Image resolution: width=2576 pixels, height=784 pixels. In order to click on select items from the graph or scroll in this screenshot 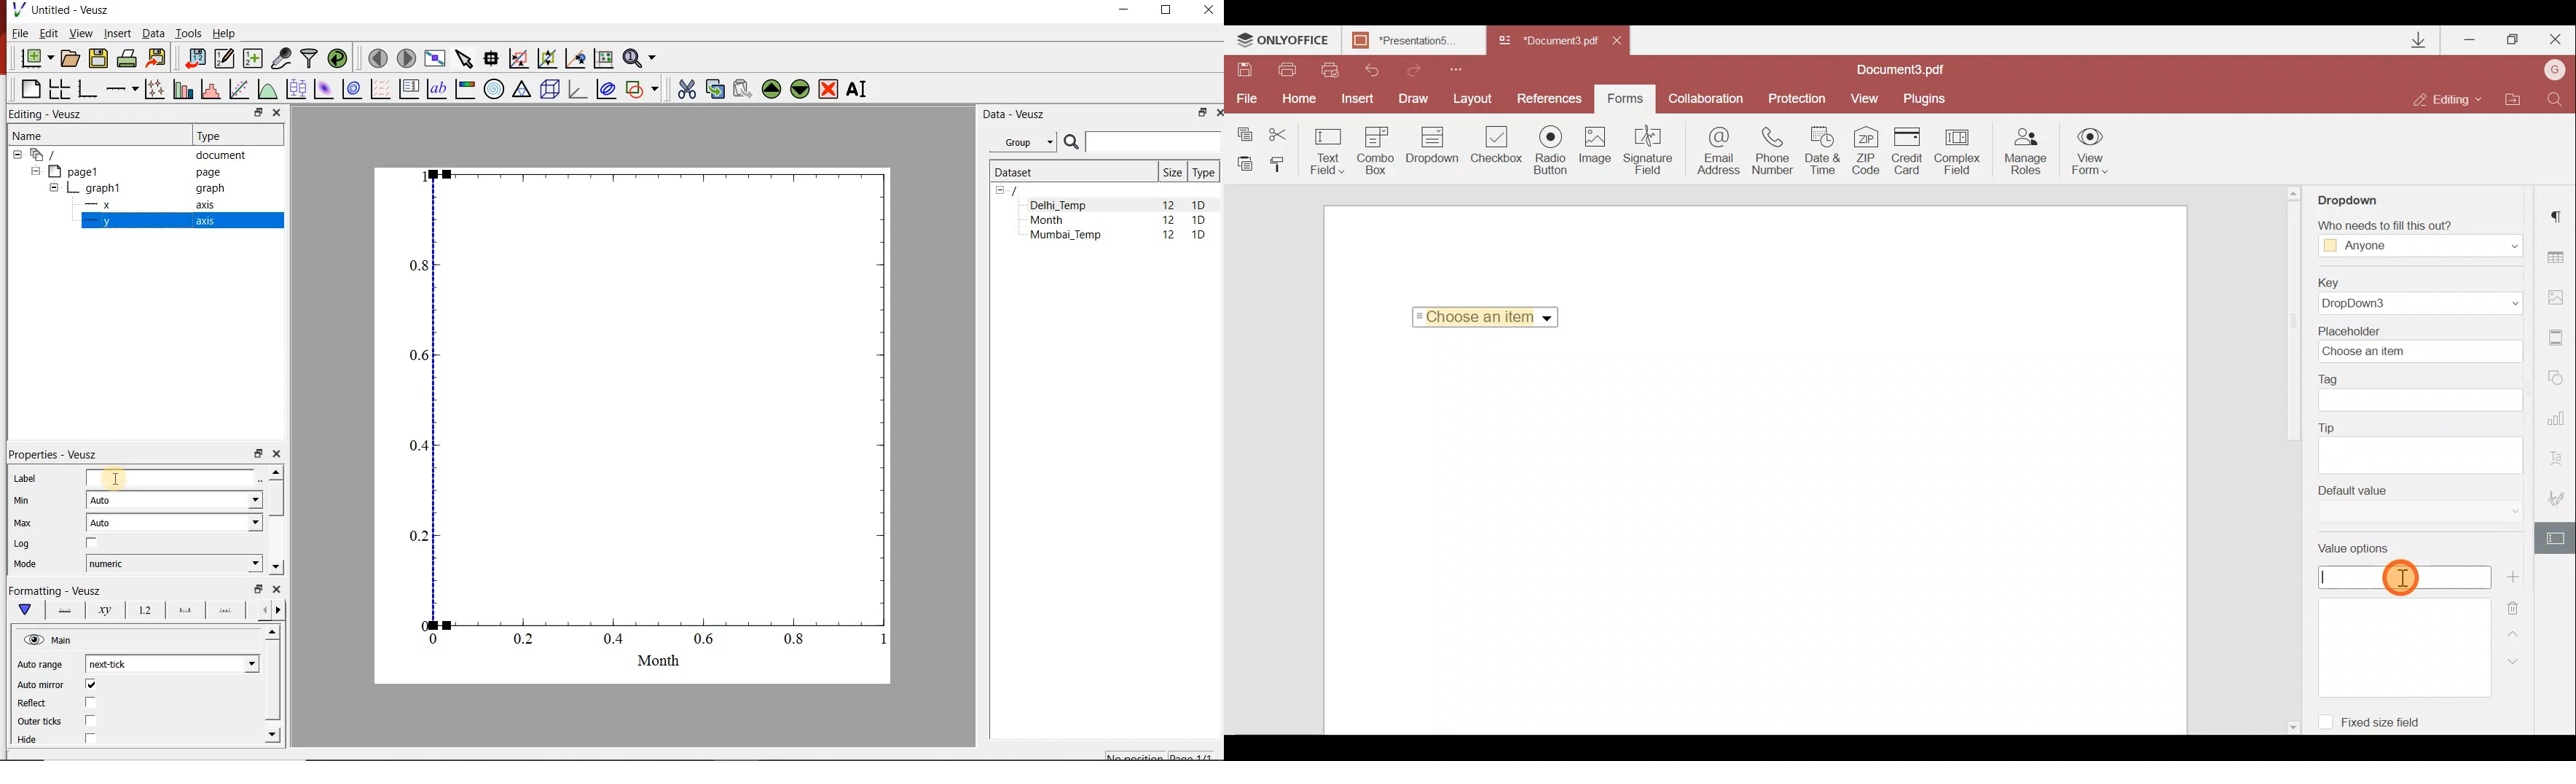, I will do `click(466, 59)`.